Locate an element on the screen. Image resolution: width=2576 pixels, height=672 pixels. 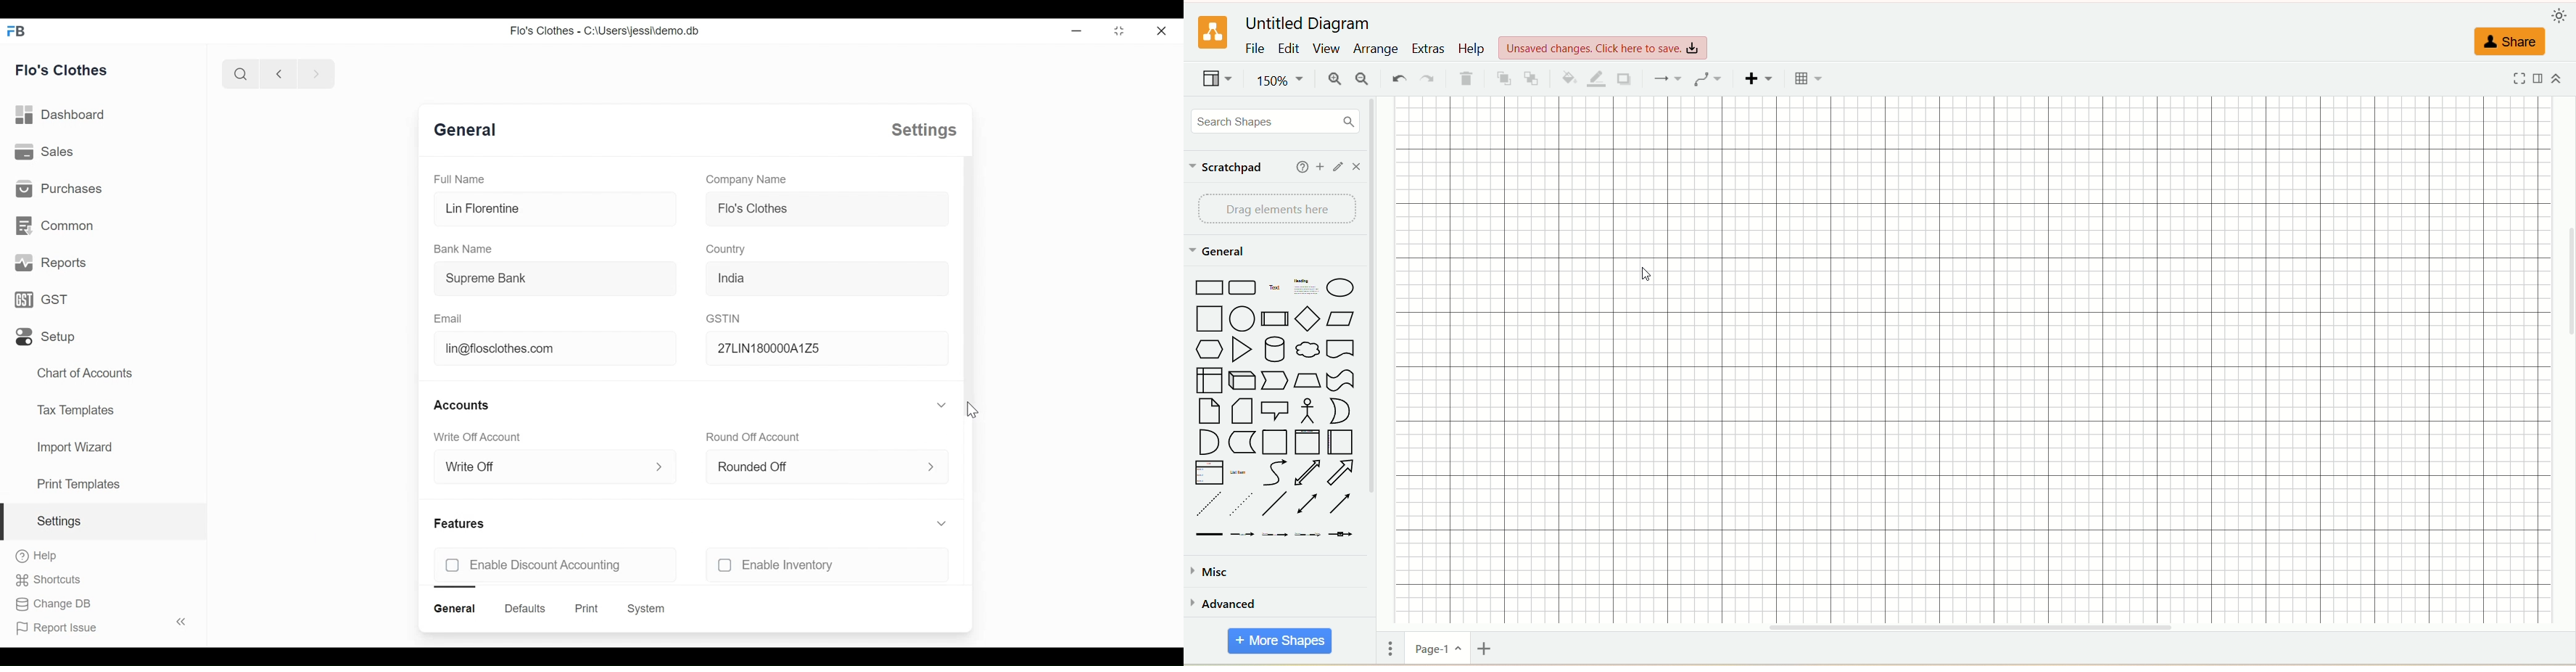
Flo's Clothes is located at coordinates (824, 208).